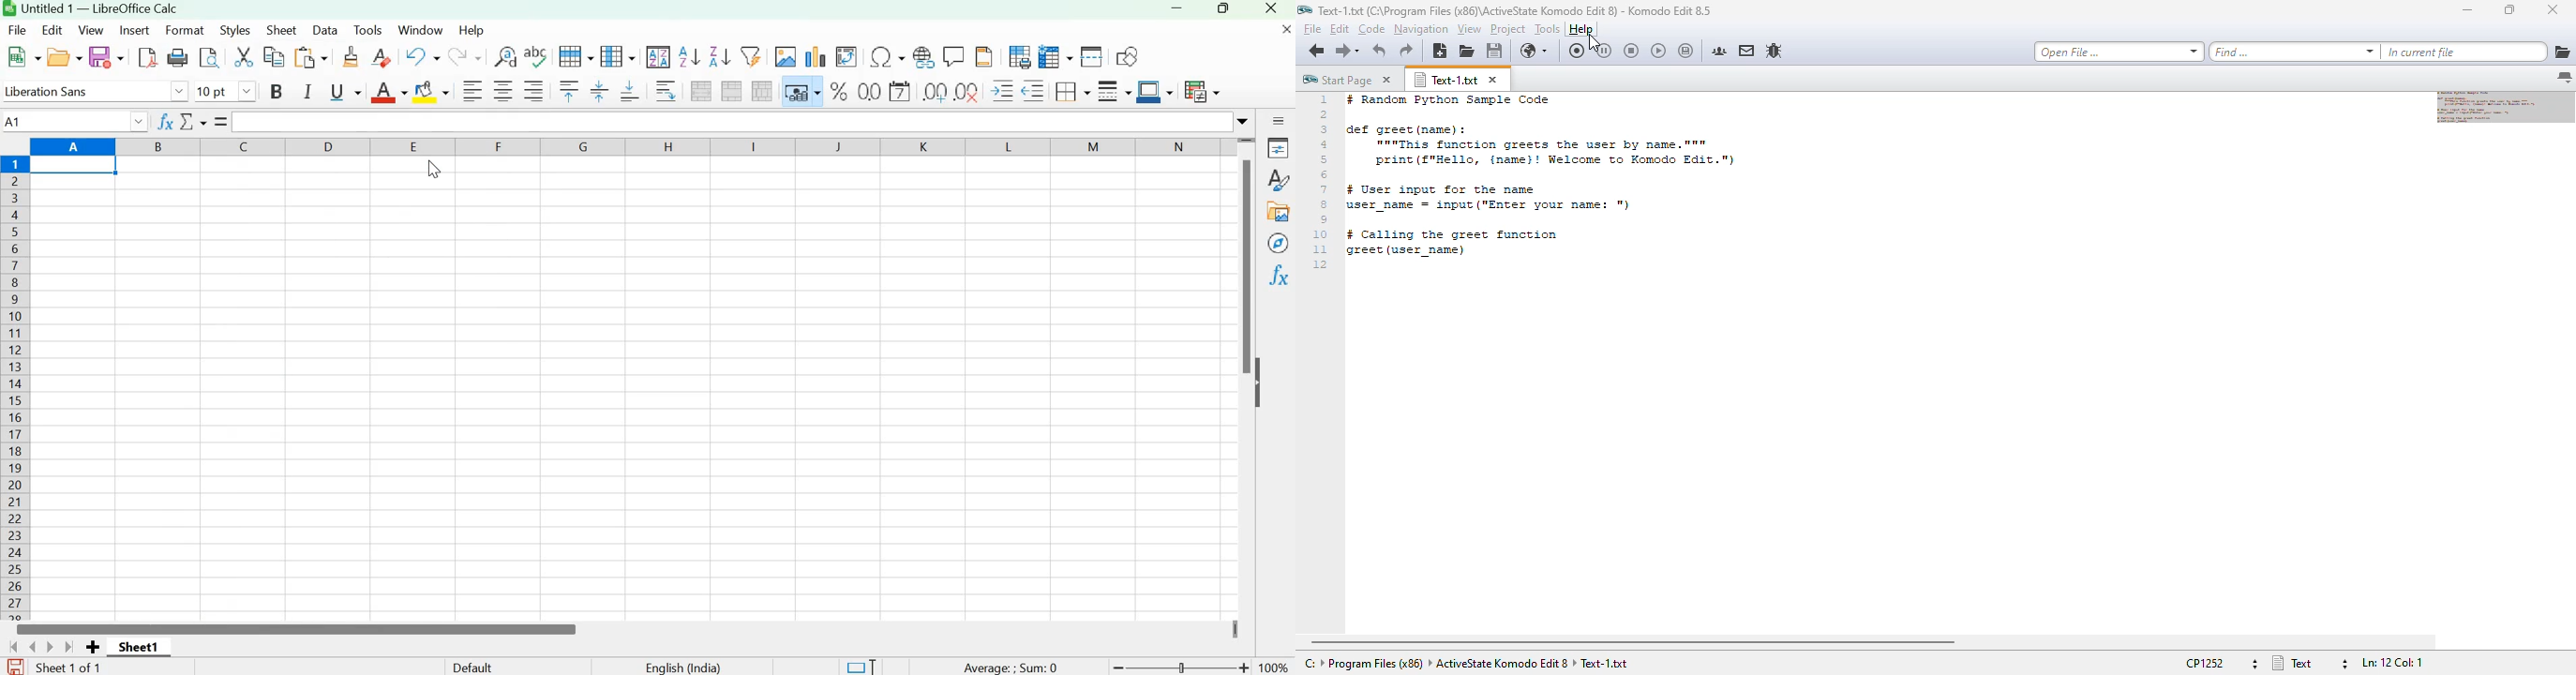 This screenshot has width=2576, height=700. Describe the element at coordinates (846, 55) in the screenshot. I see `Insert or Edit pivot table` at that location.